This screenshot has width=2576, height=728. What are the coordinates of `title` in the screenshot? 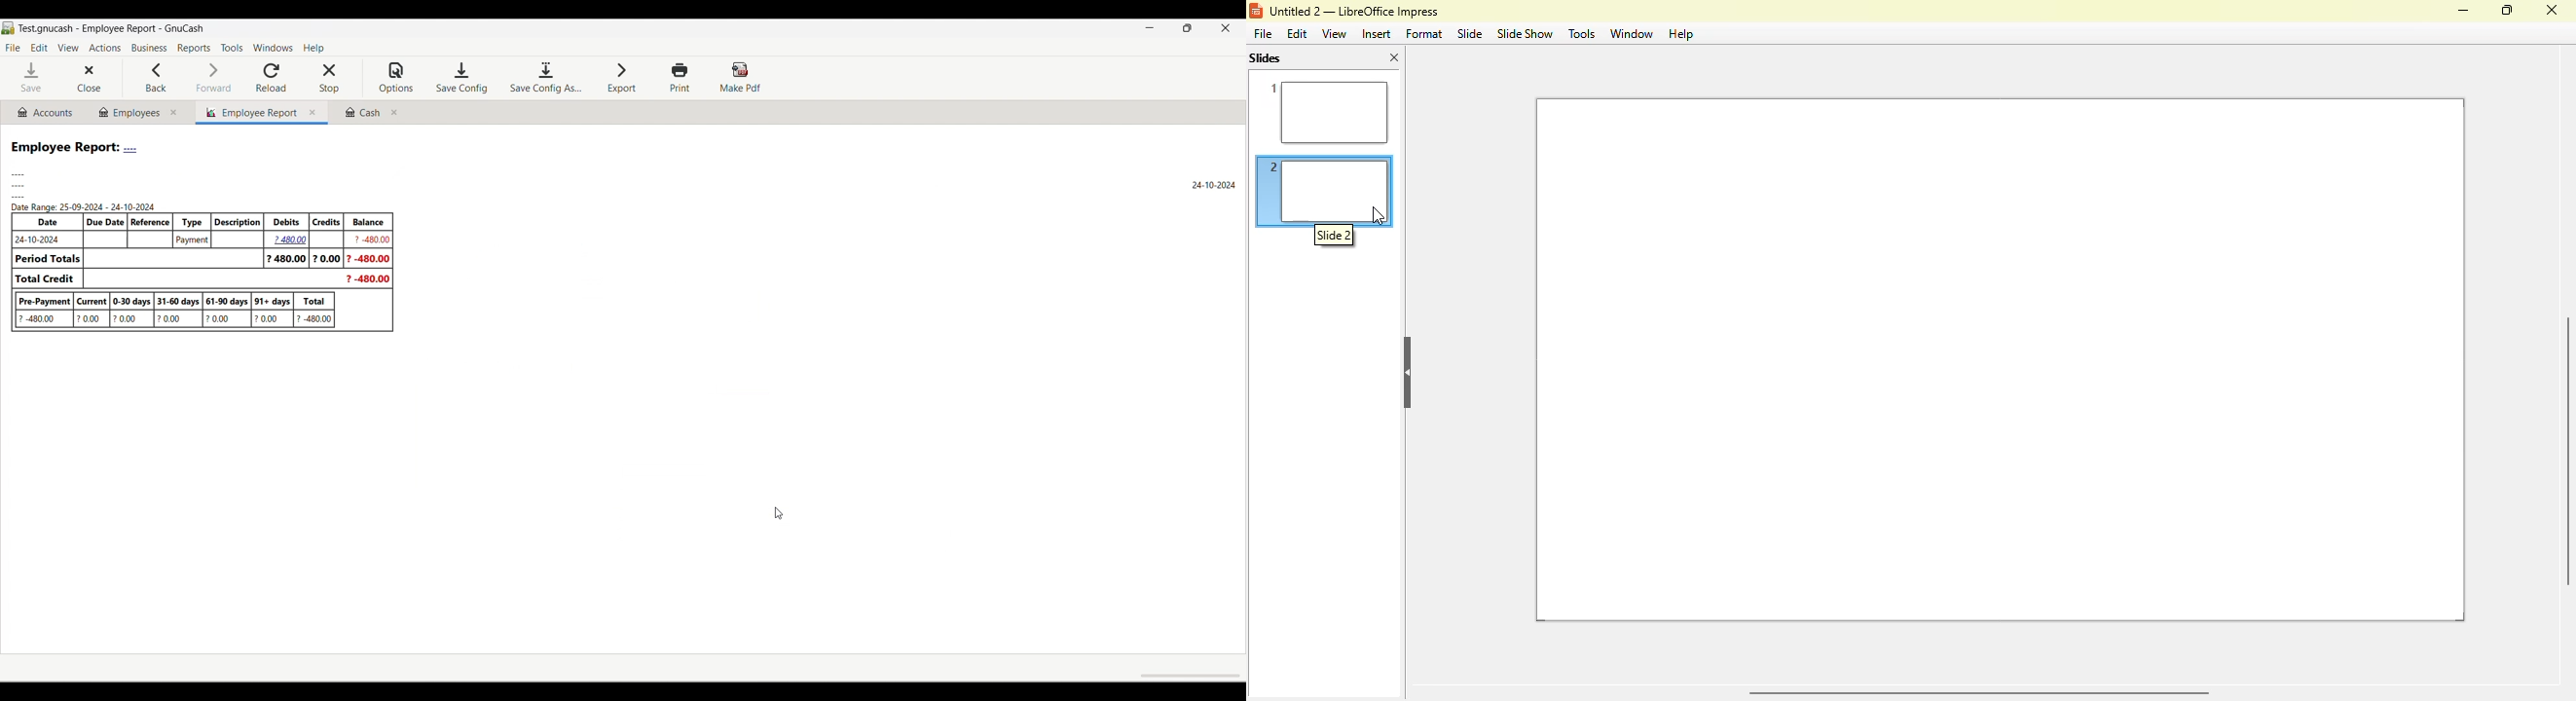 It's located at (1353, 12).